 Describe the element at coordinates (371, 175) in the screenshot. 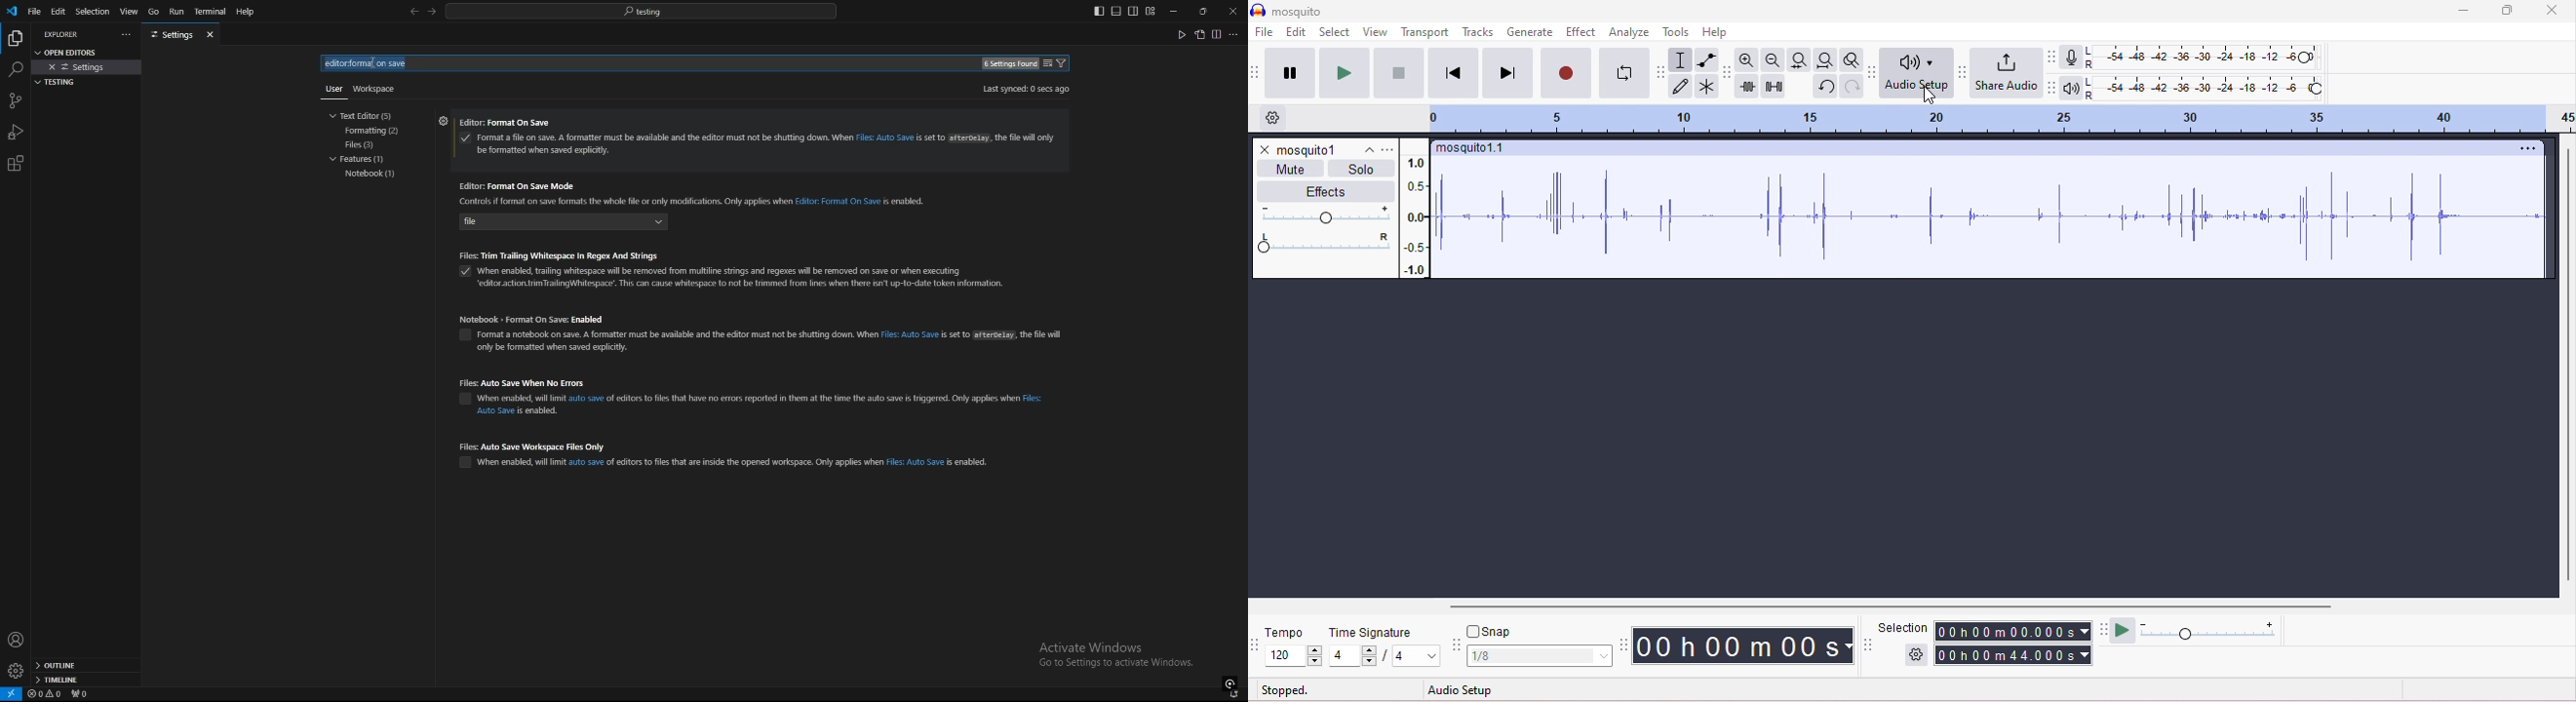

I see `notebook` at that location.